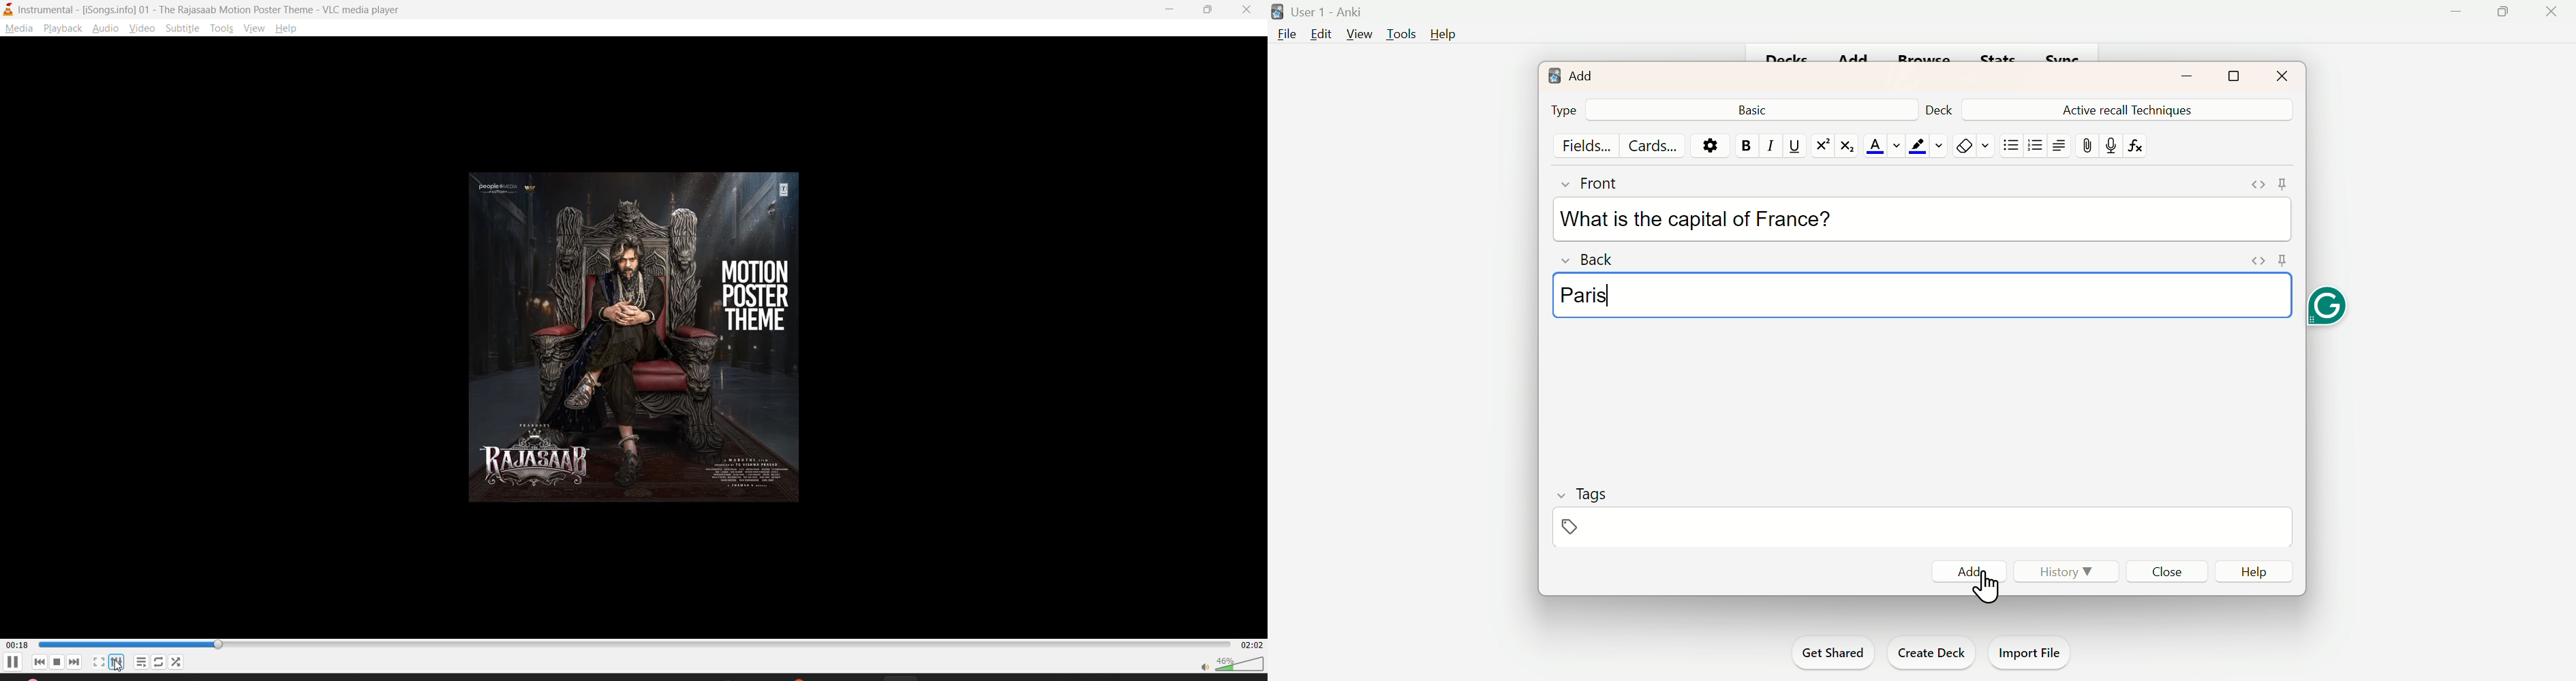  I want to click on Tags, so click(1586, 511).